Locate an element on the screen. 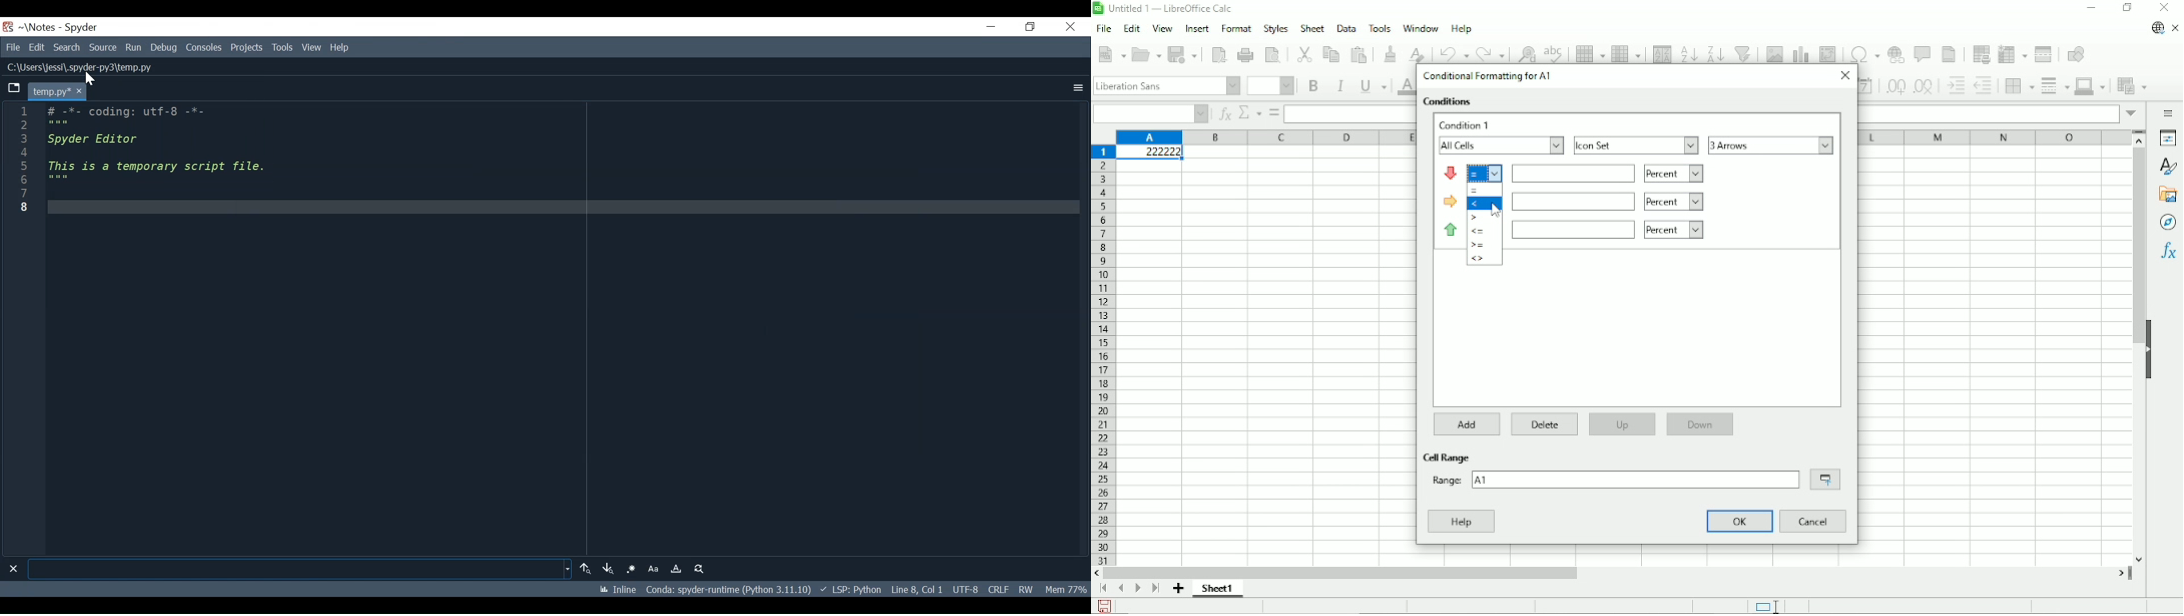 The height and width of the screenshot is (616, 2184). File Permissions is located at coordinates (1030, 588).